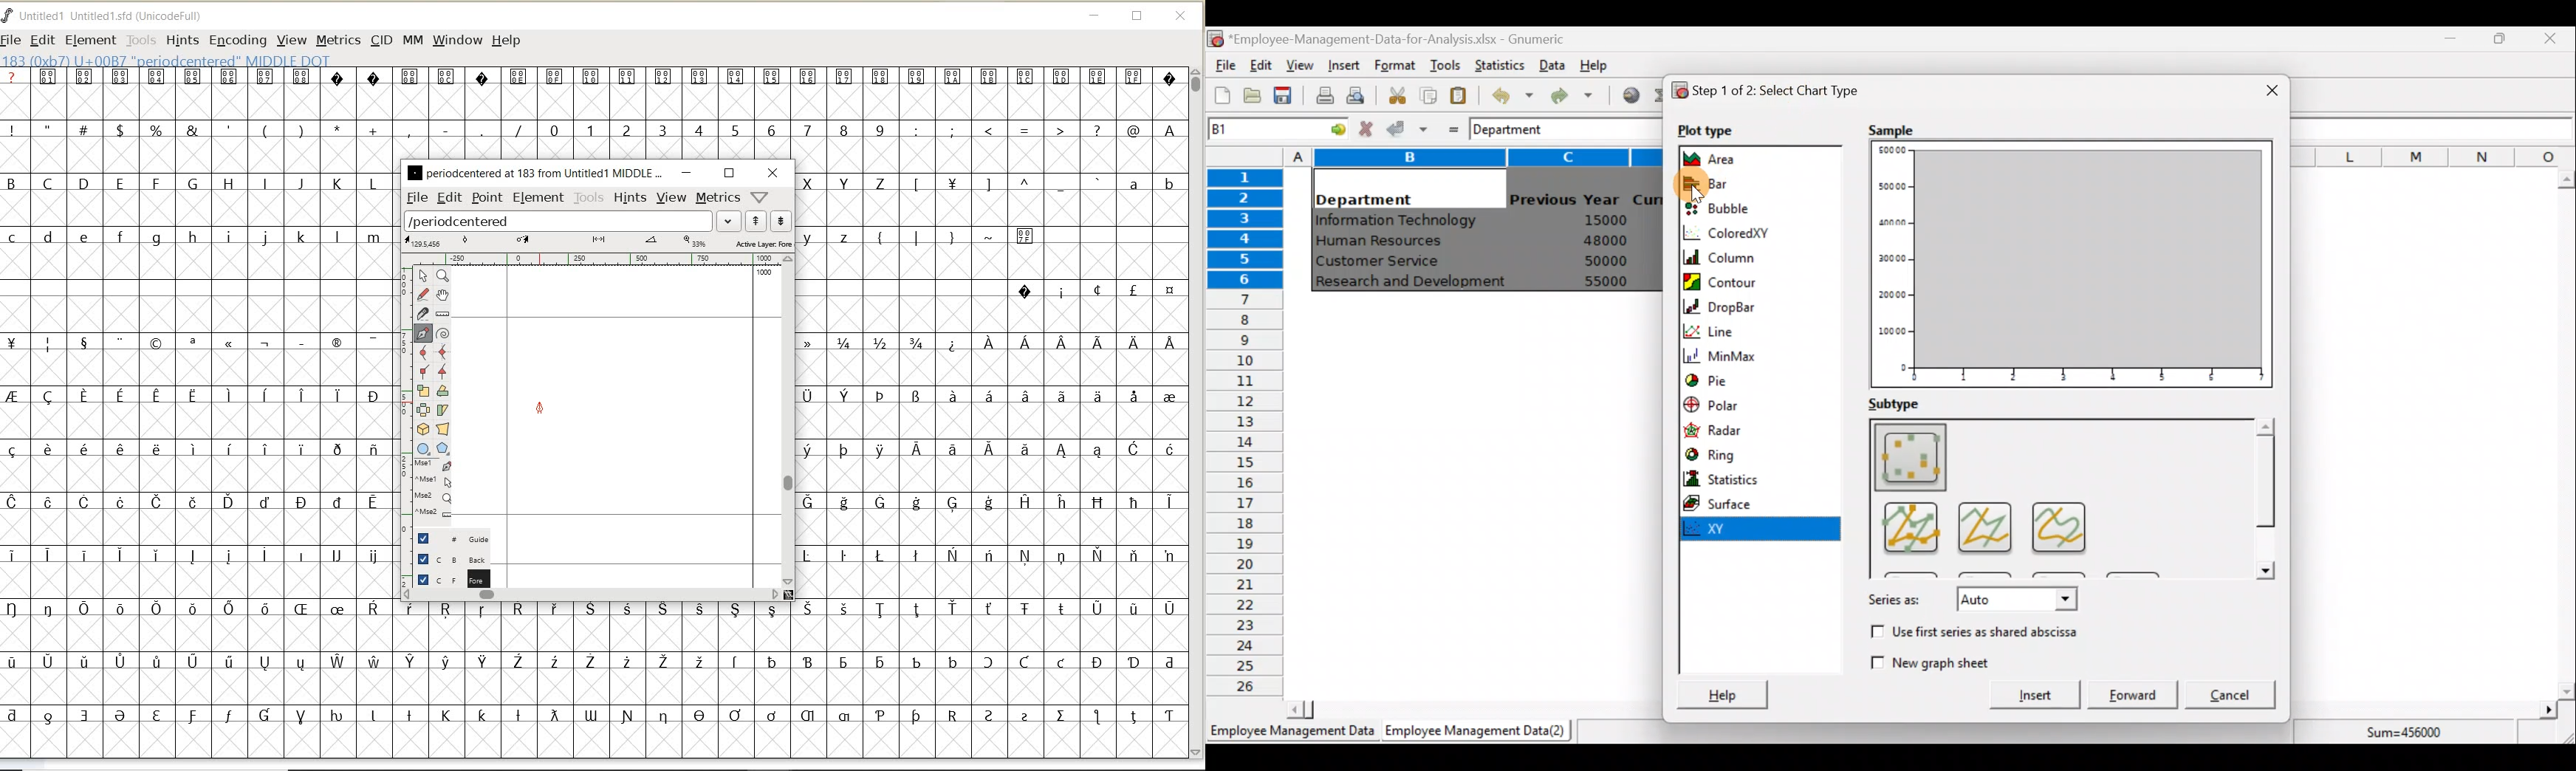  I want to click on Create a new workbook, so click(1222, 95).